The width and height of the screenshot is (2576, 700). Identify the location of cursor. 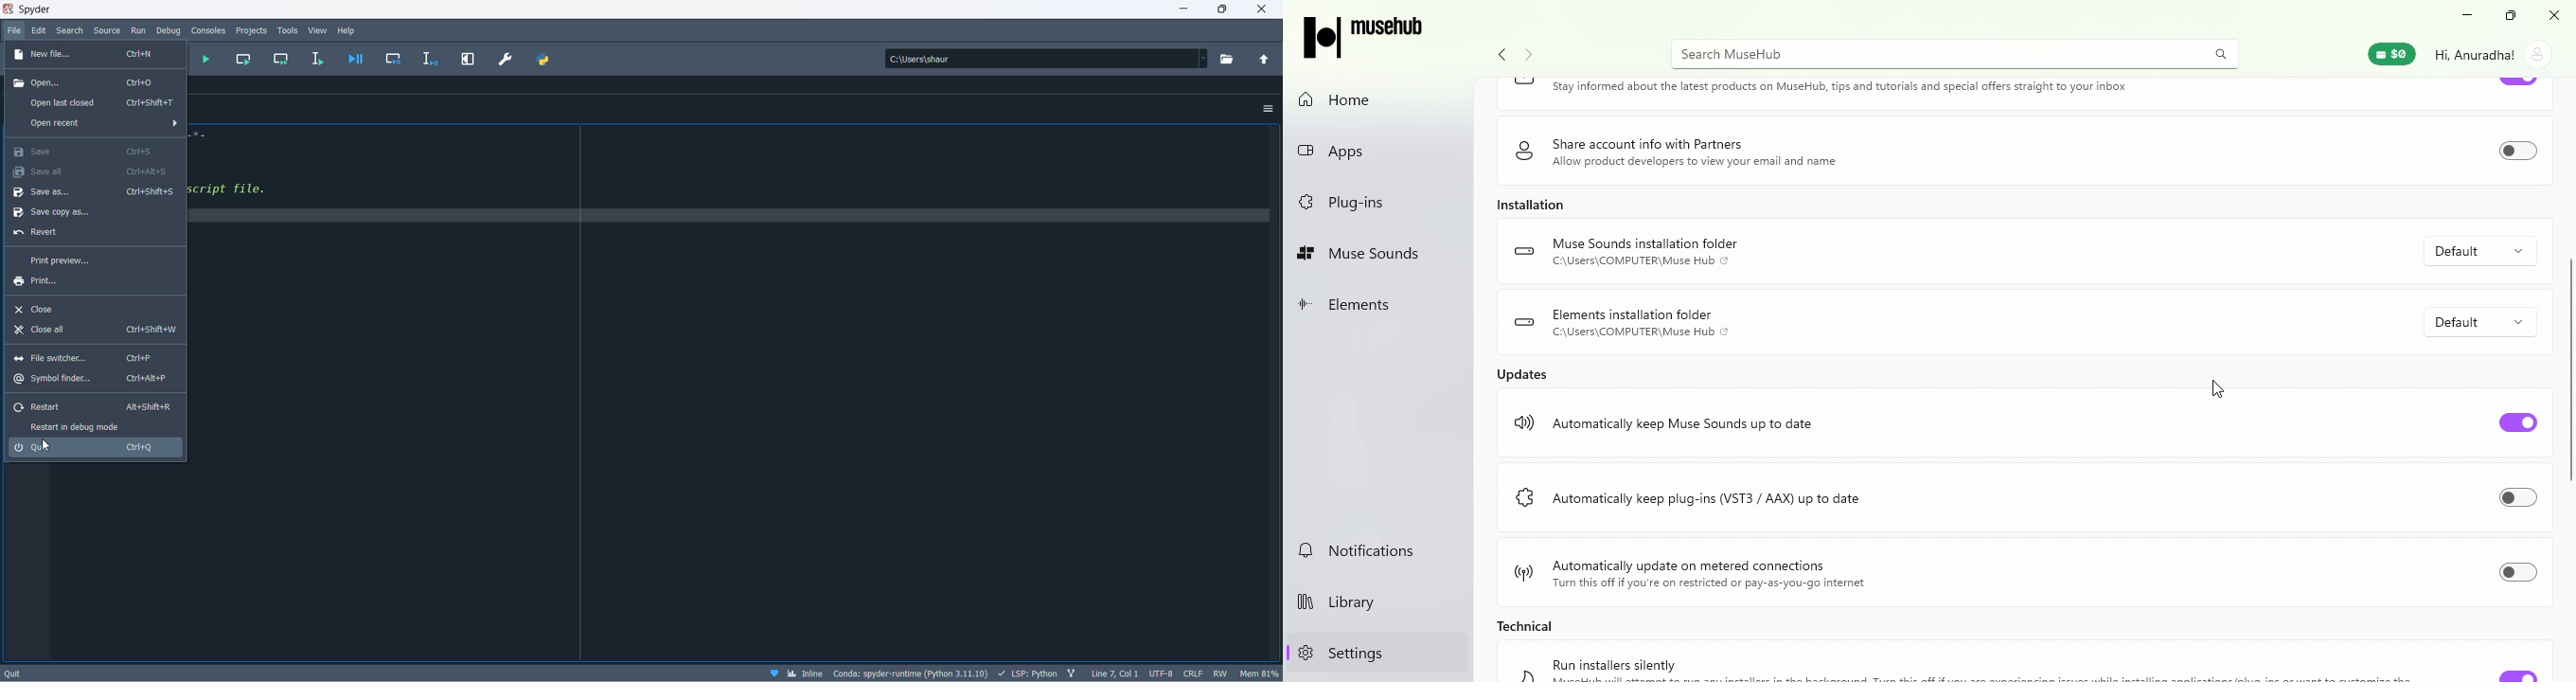
(50, 445).